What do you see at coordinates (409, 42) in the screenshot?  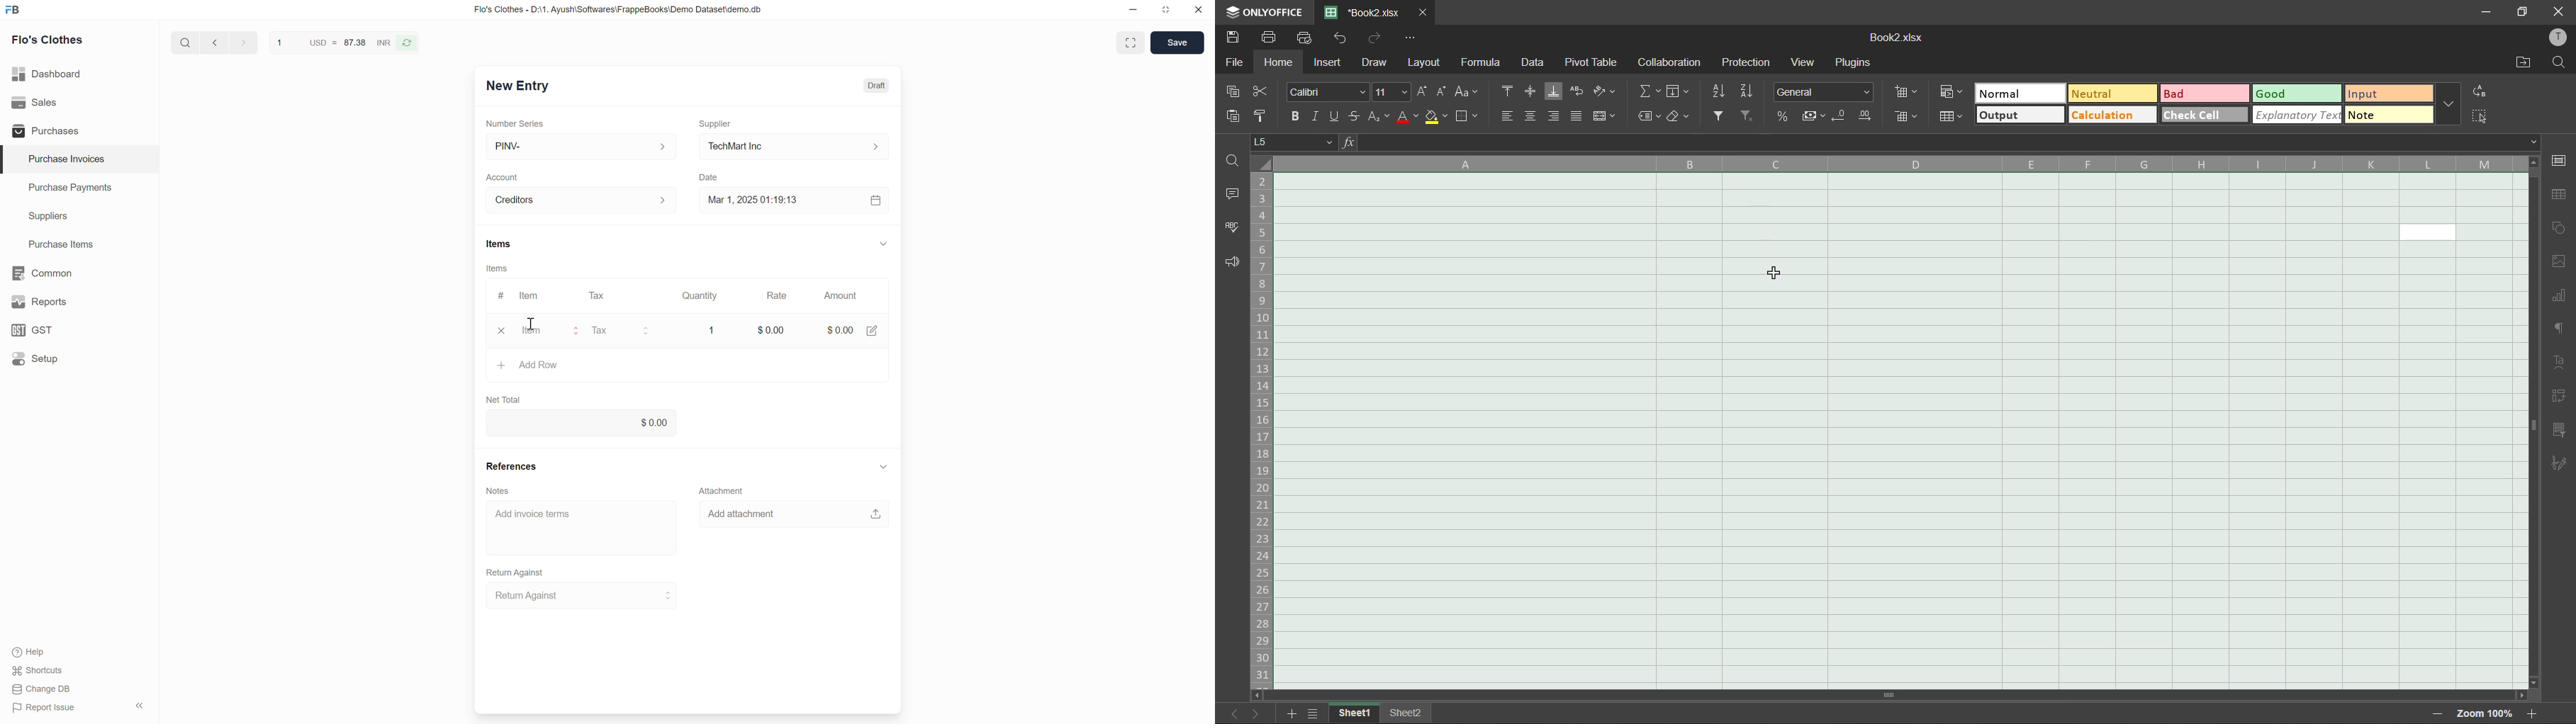 I see `refresh ` at bounding box center [409, 42].